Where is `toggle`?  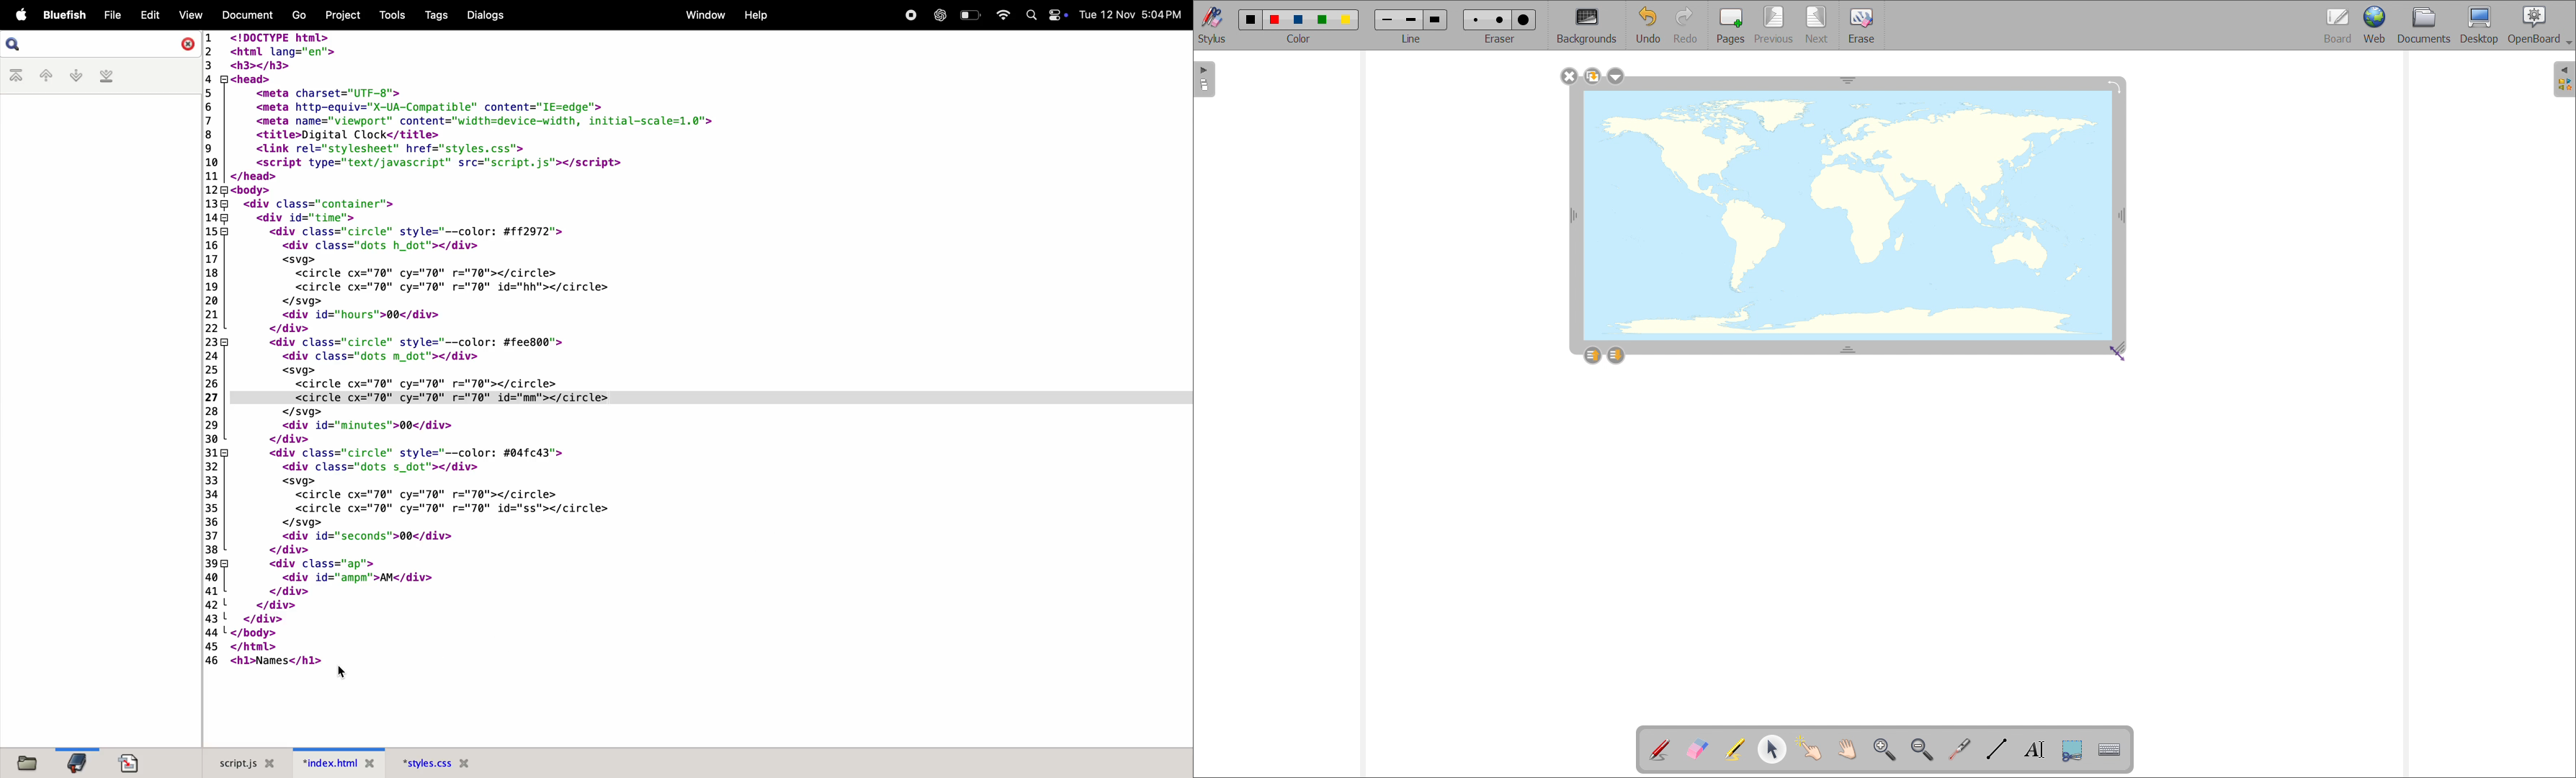
toggle is located at coordinates (1058, 15).